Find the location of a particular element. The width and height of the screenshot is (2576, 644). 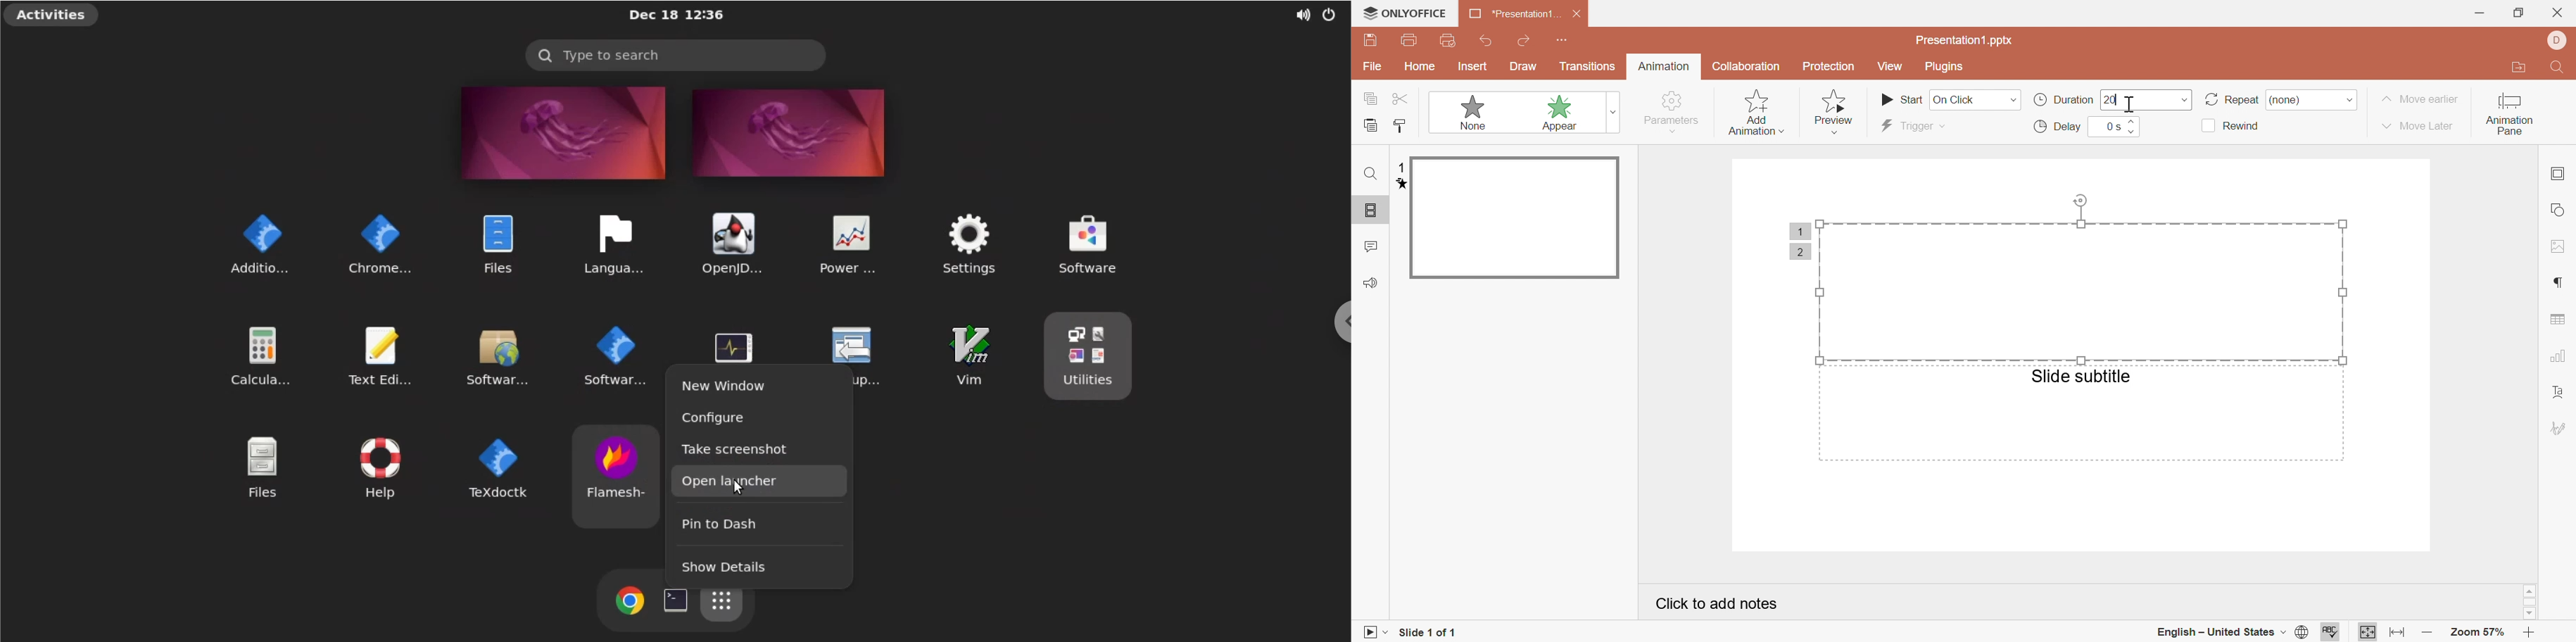

trigger is located at coordinates (1909, 126).